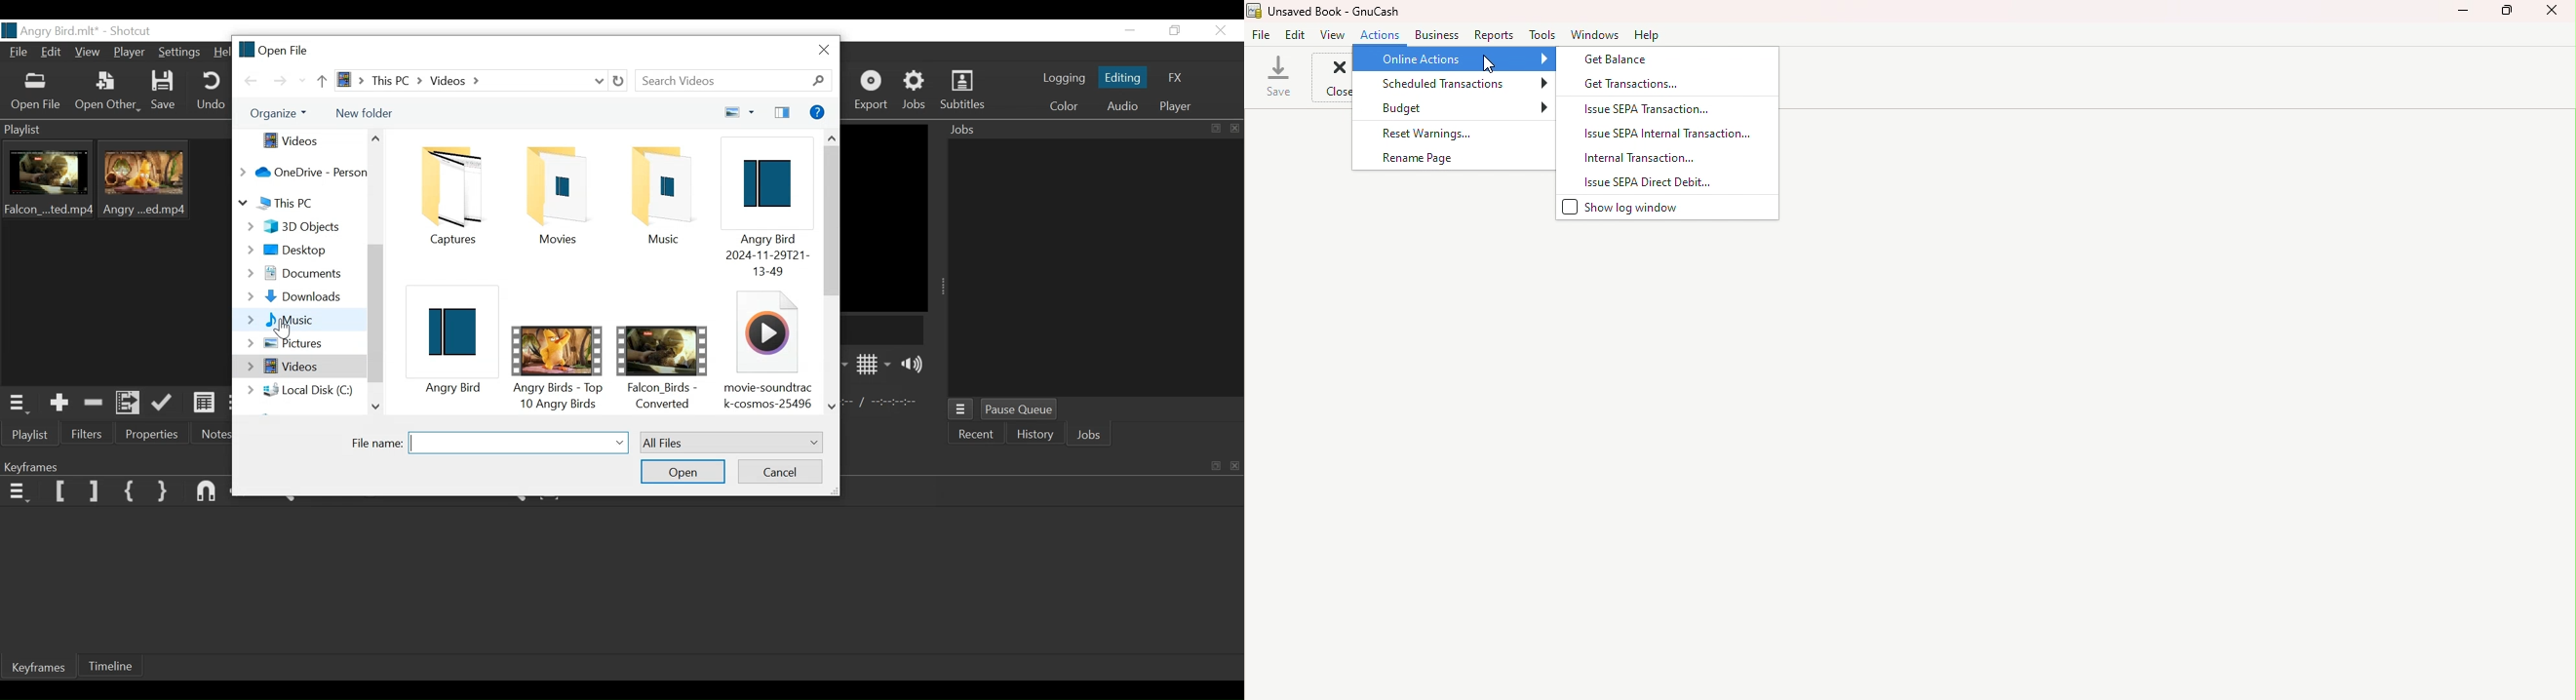  I want to click on View, so click(89, 55).